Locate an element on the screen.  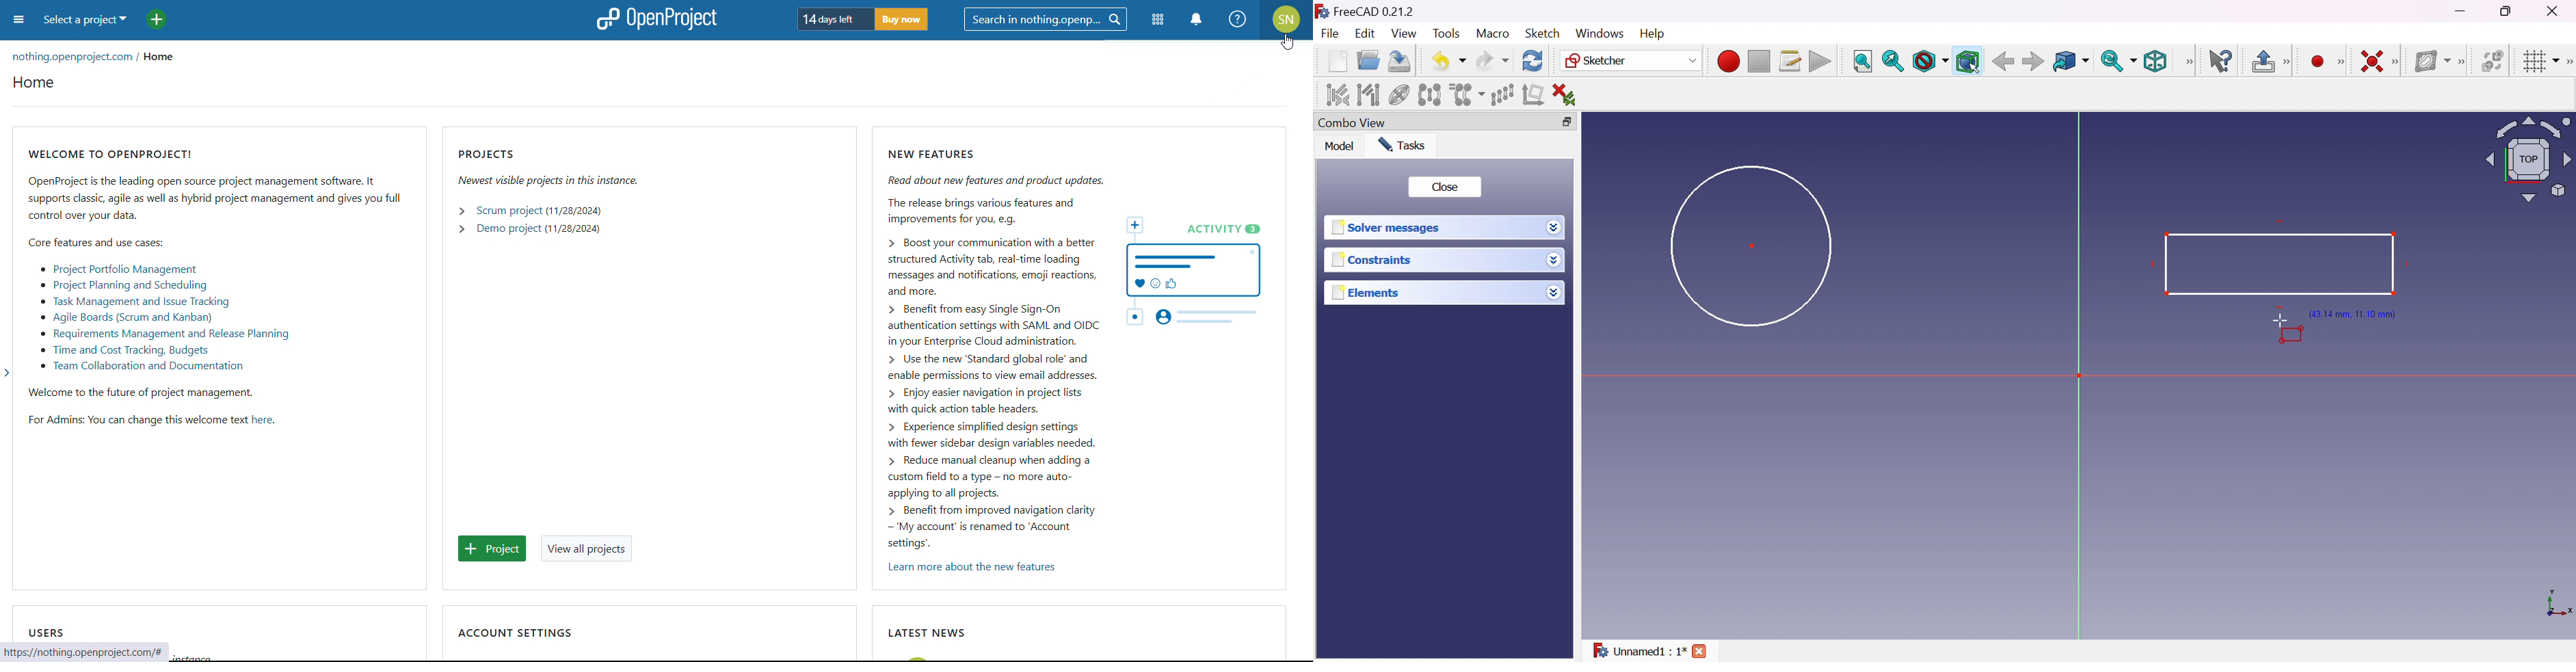
Toggle grid is located at coordinates (2539, 61).